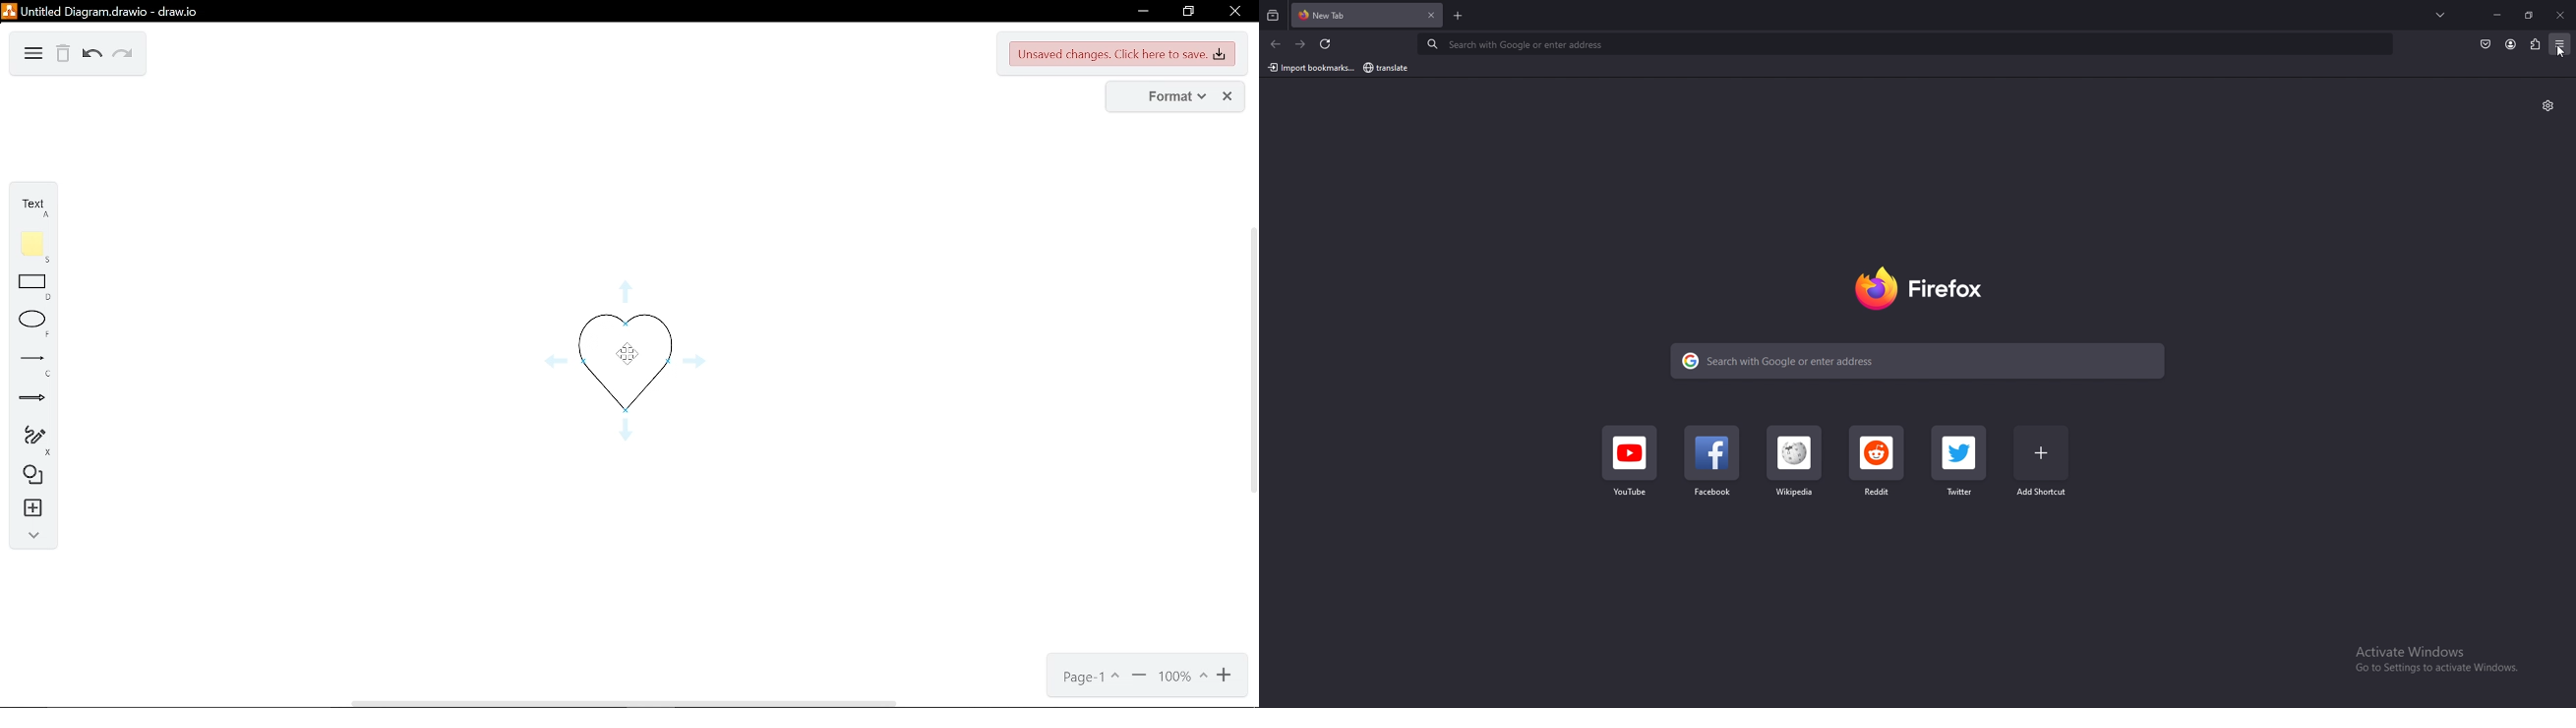  Describe the element at coordinates (2486, 45) in the screenshot. I see `save to pocket` at that location.